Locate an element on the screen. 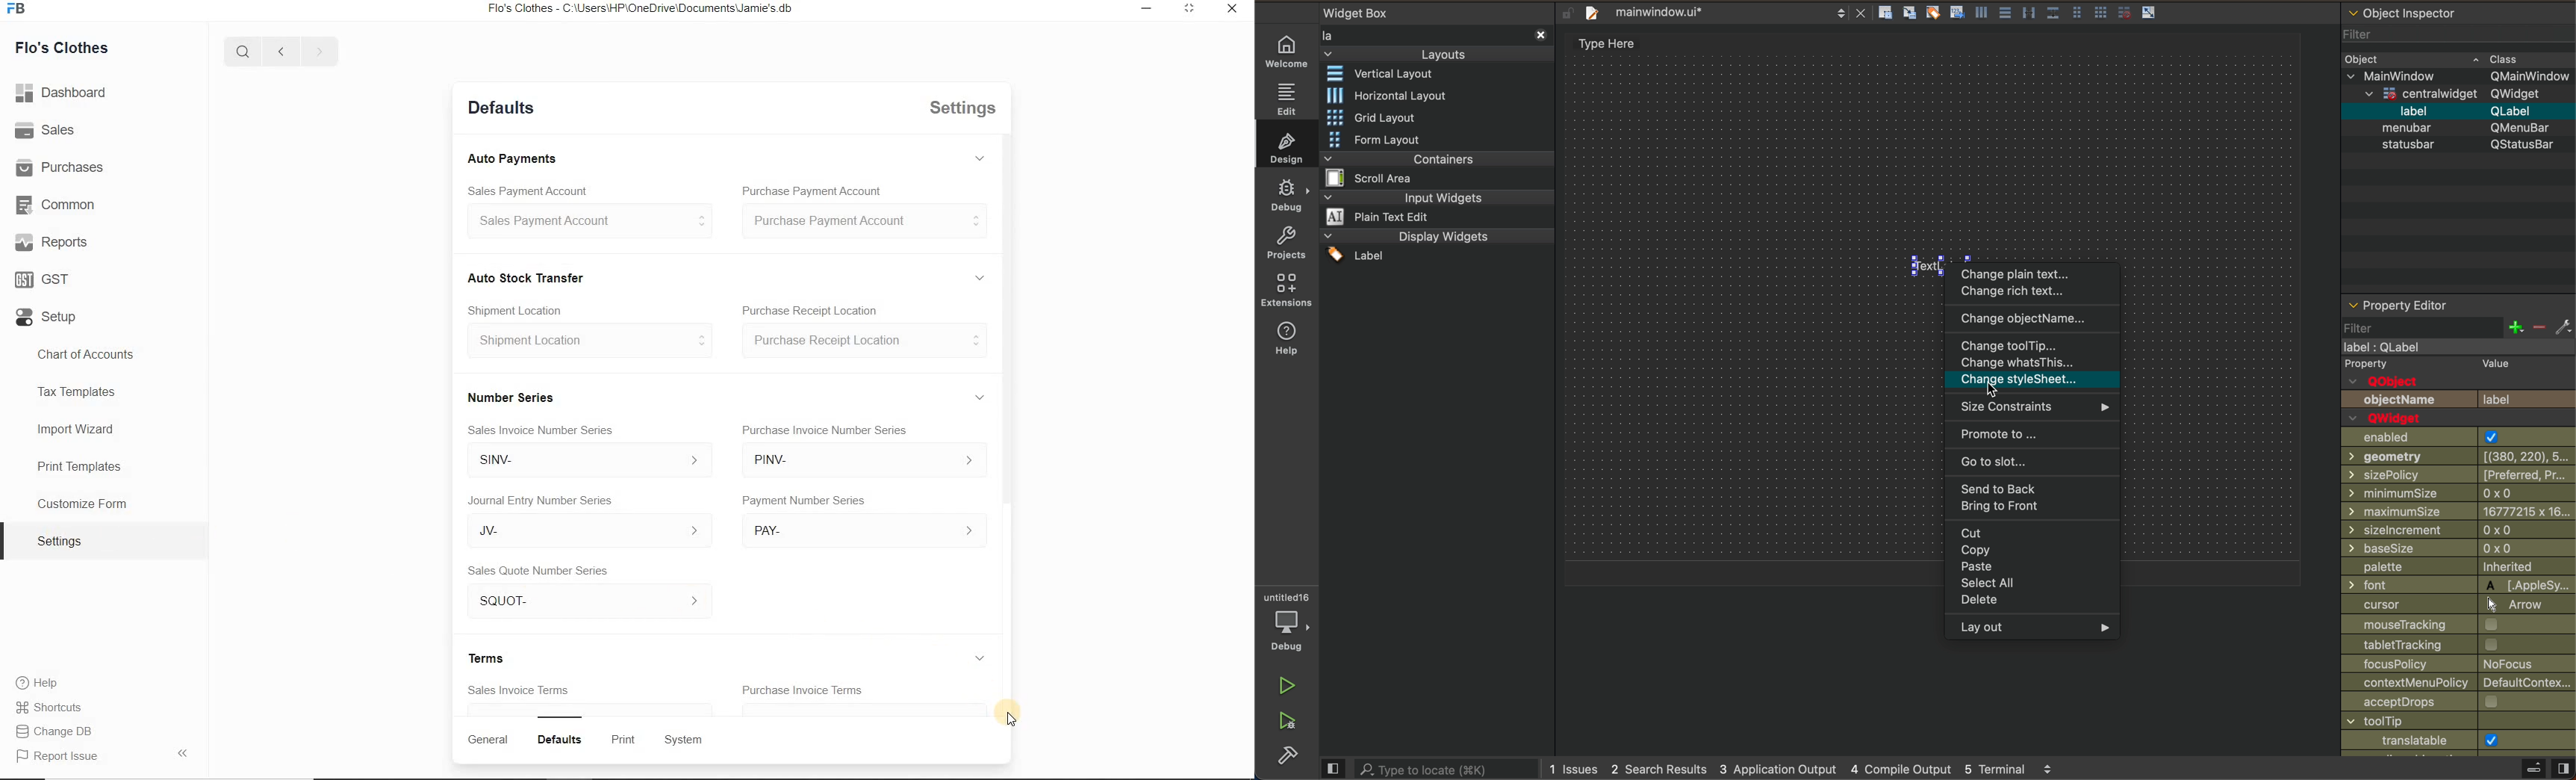 The width and height of the screenshot is (2576, 784). Expand is located at coordinates (980, 277).